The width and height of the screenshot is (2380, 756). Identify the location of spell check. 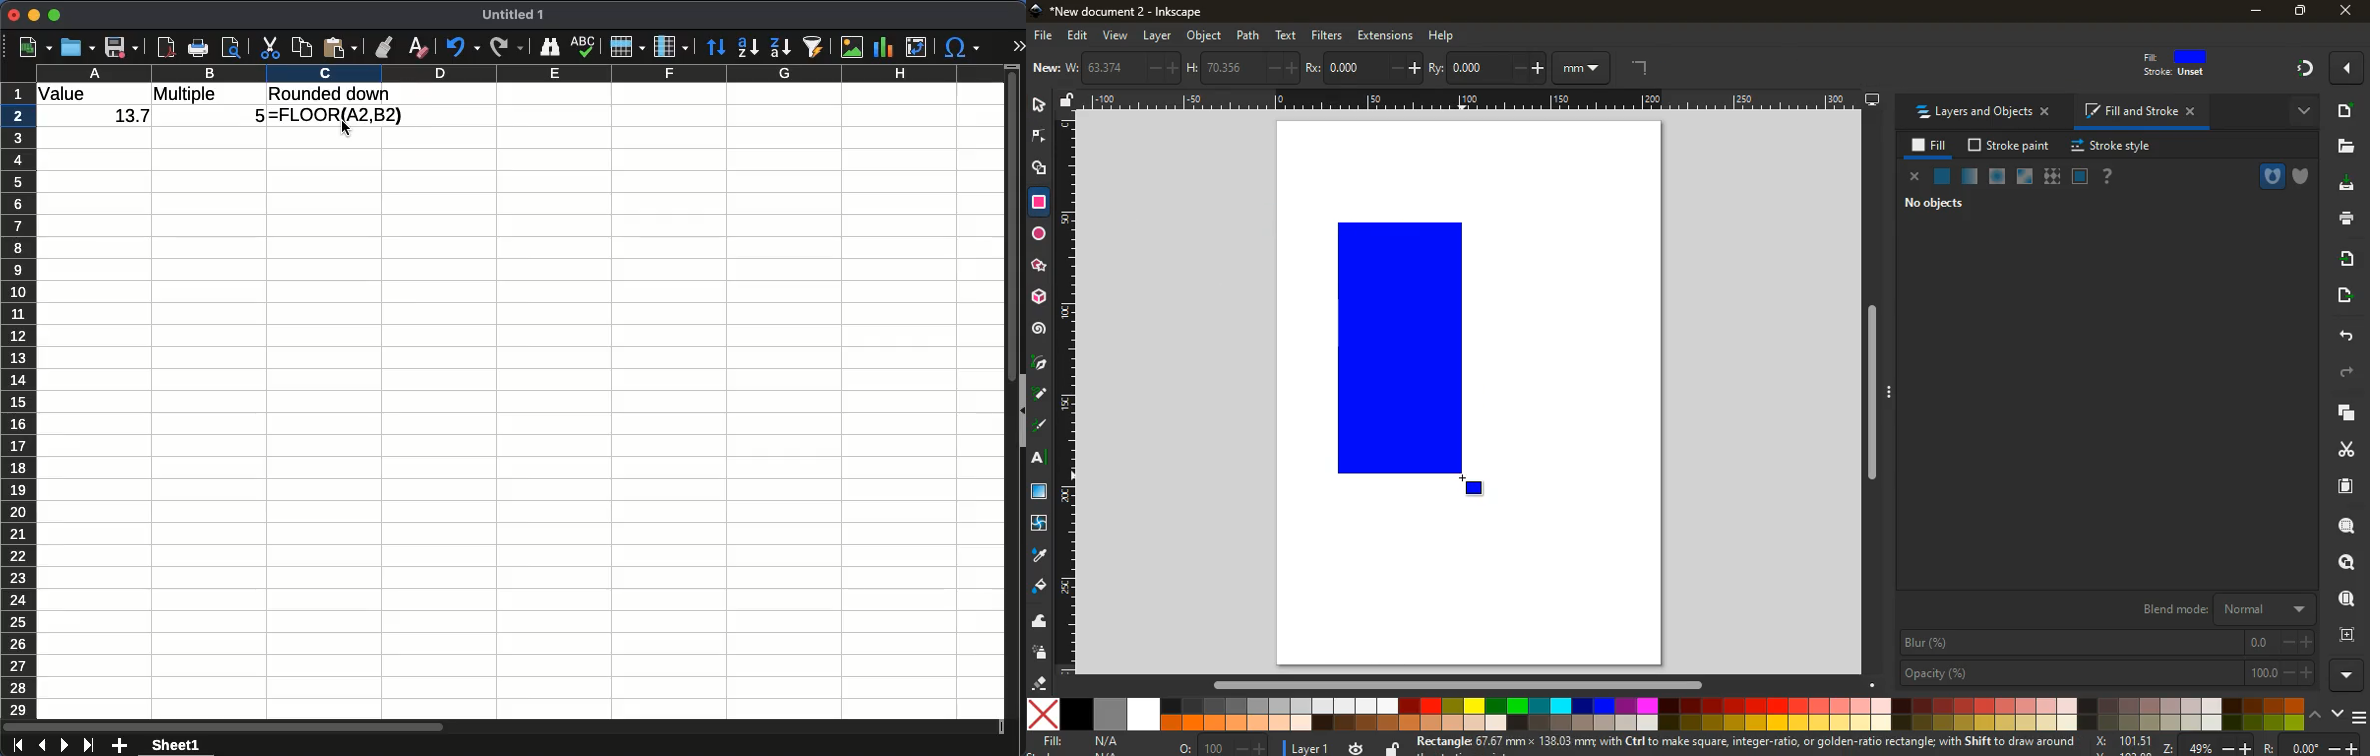
(585, 46).